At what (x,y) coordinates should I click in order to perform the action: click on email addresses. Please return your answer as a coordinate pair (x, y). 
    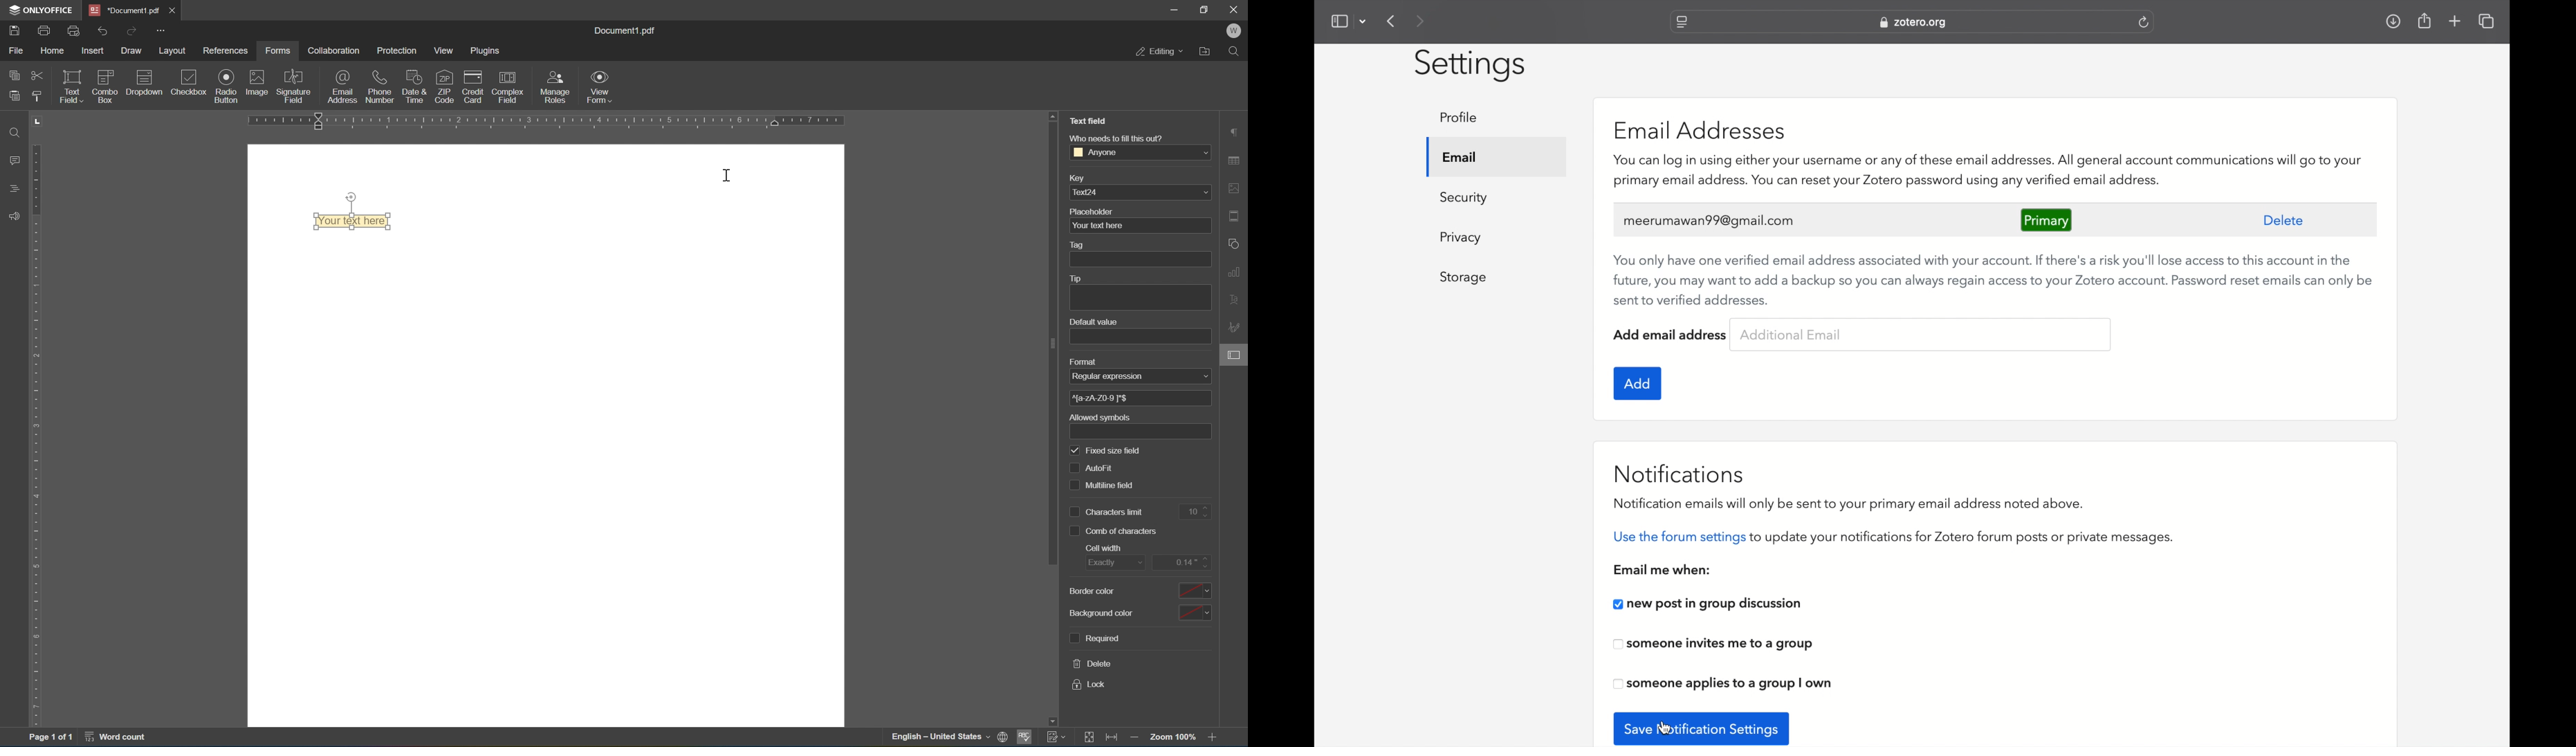
    Looking at the image, I should click on (1702, 131).